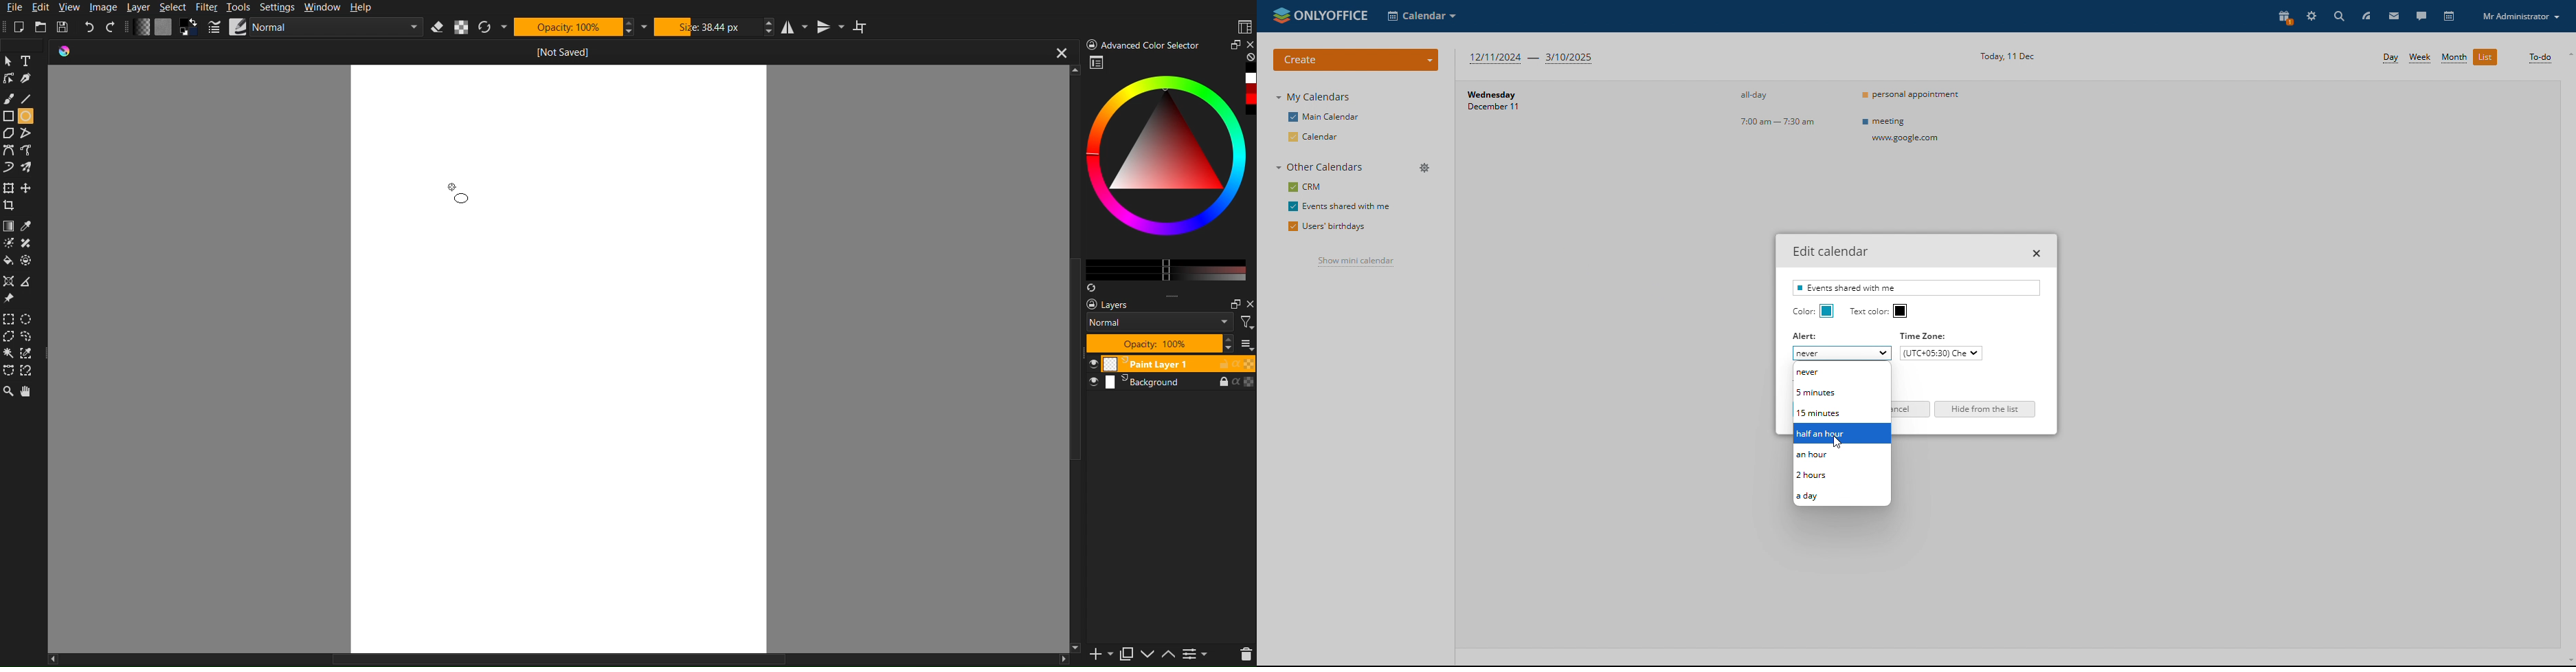 The image size is (2576, 672). I want to click on month view, so click(2453, 58).